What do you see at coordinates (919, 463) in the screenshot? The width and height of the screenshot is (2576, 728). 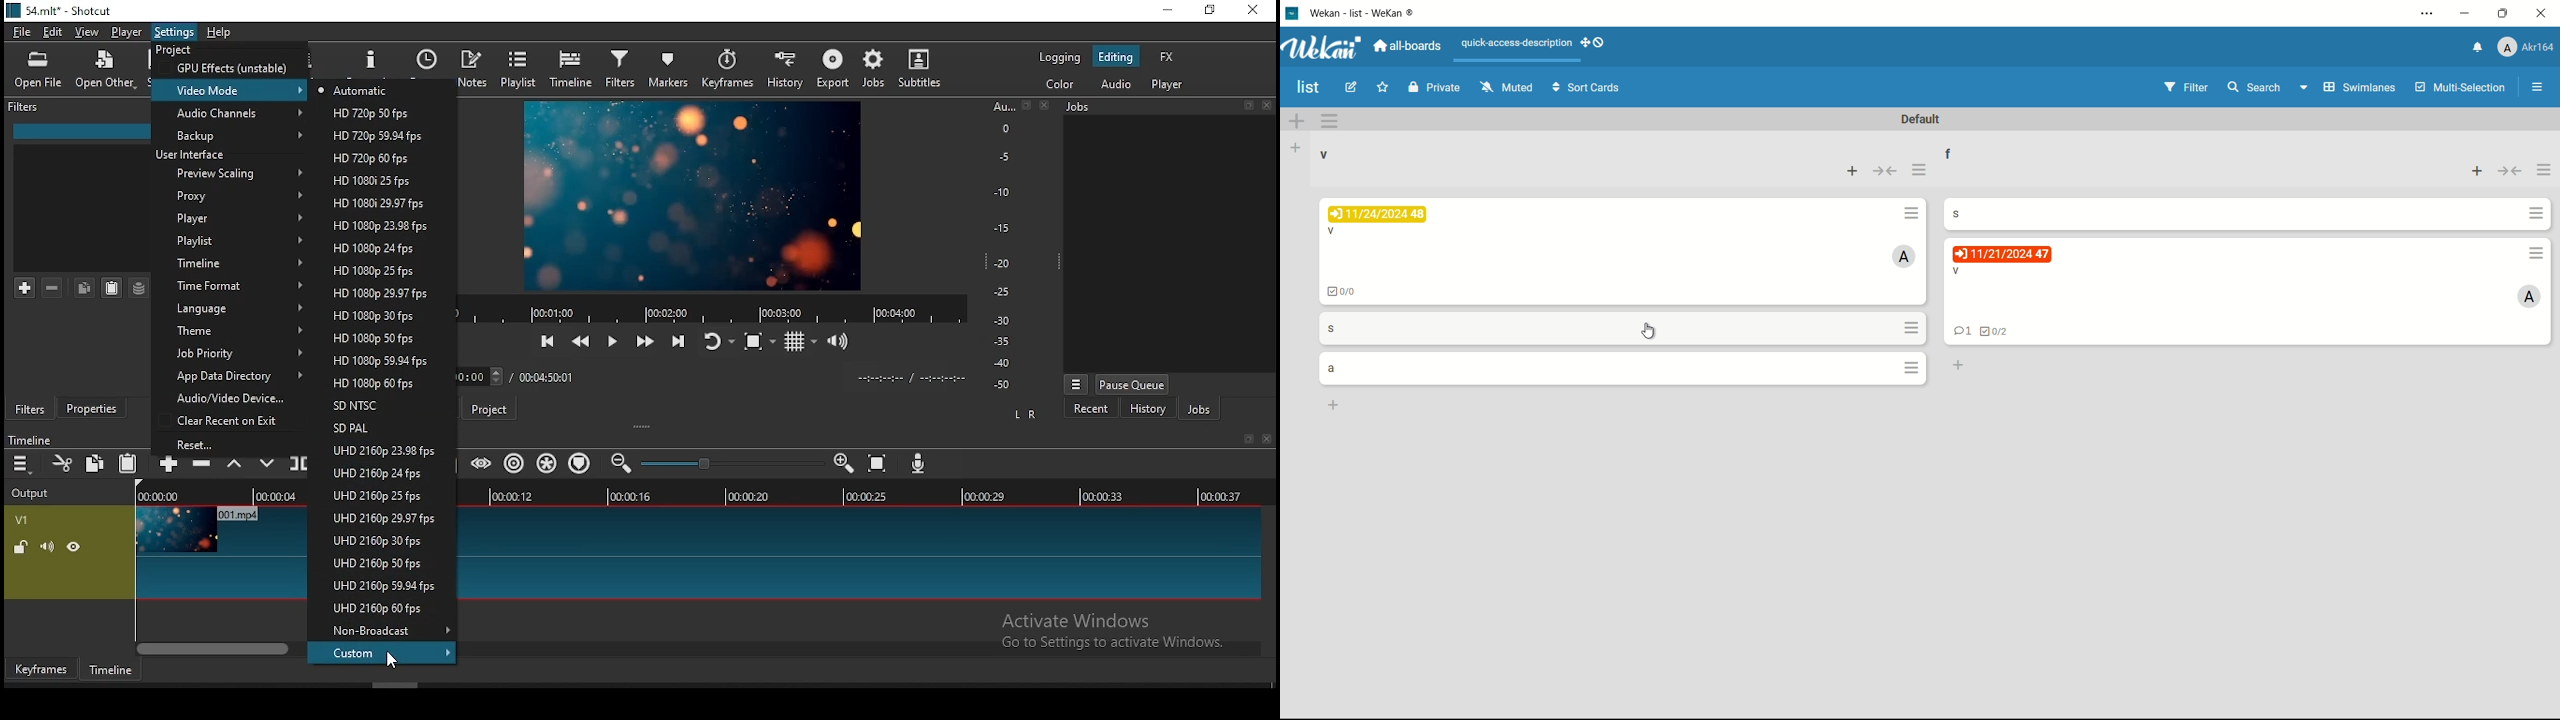 I see `record audio` at bounding box center [919, 463].